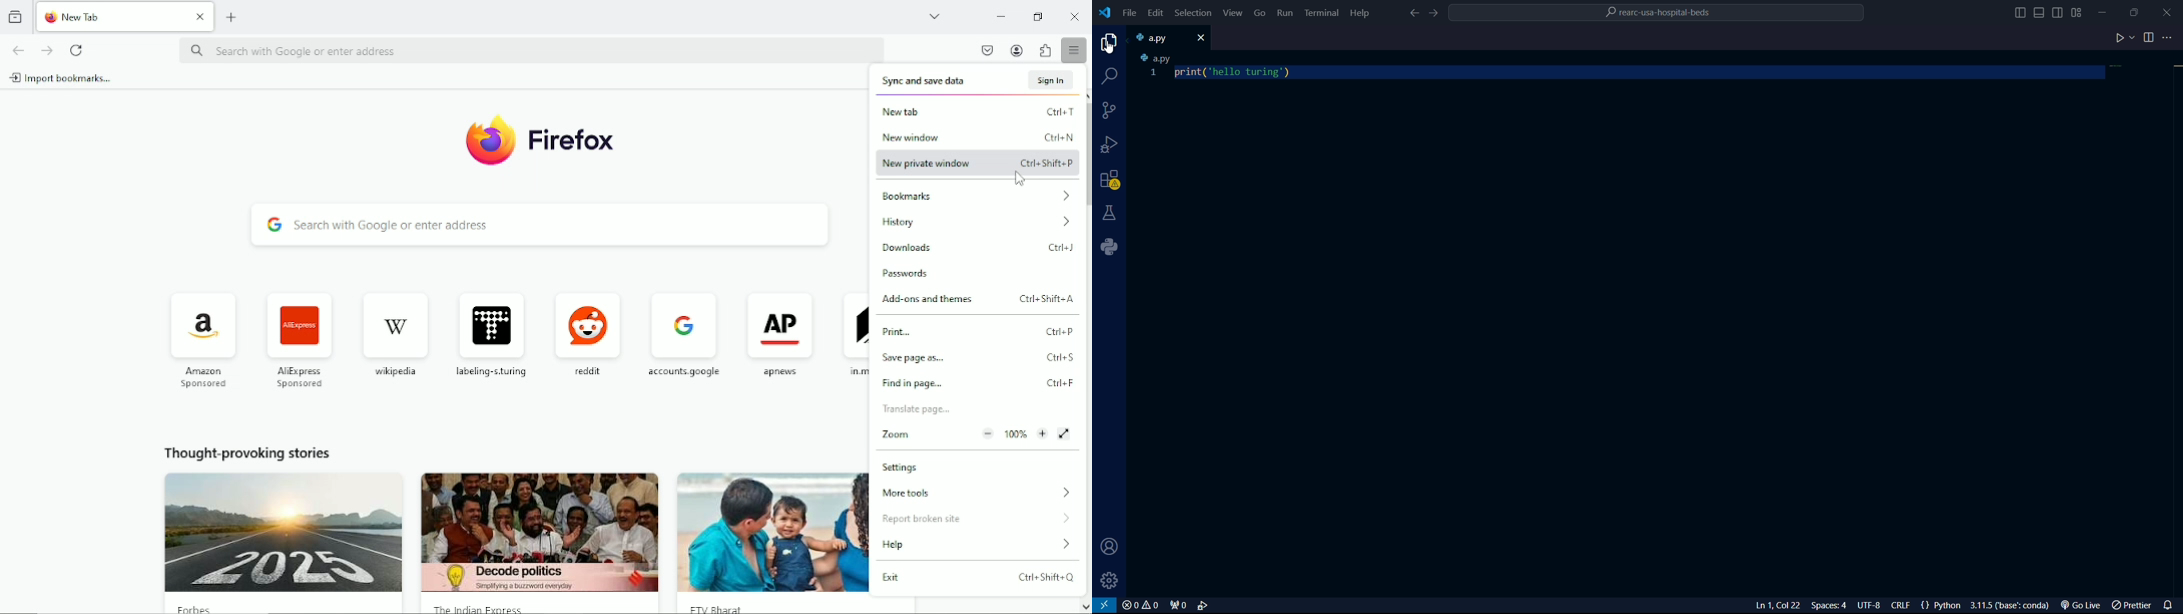 This screenshot has height=616, width=2184. I want to click on extensions, so click(1112, 180).